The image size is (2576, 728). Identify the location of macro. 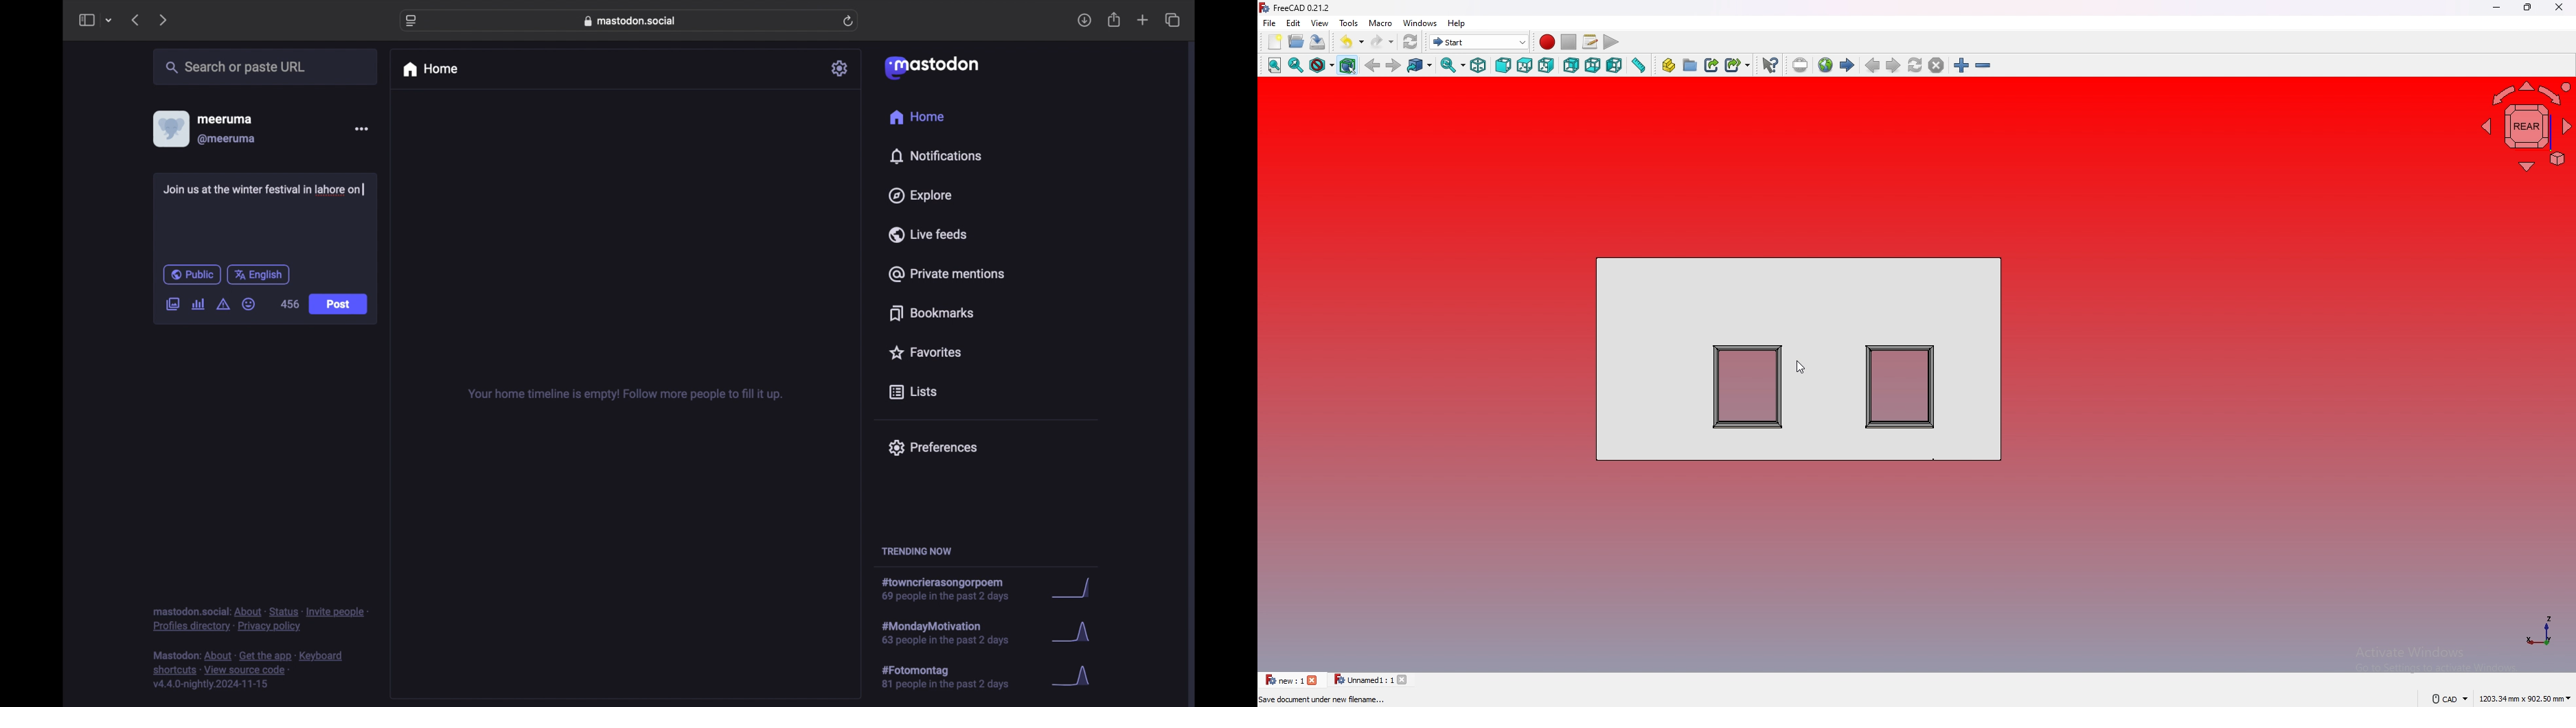
(1380, 23).